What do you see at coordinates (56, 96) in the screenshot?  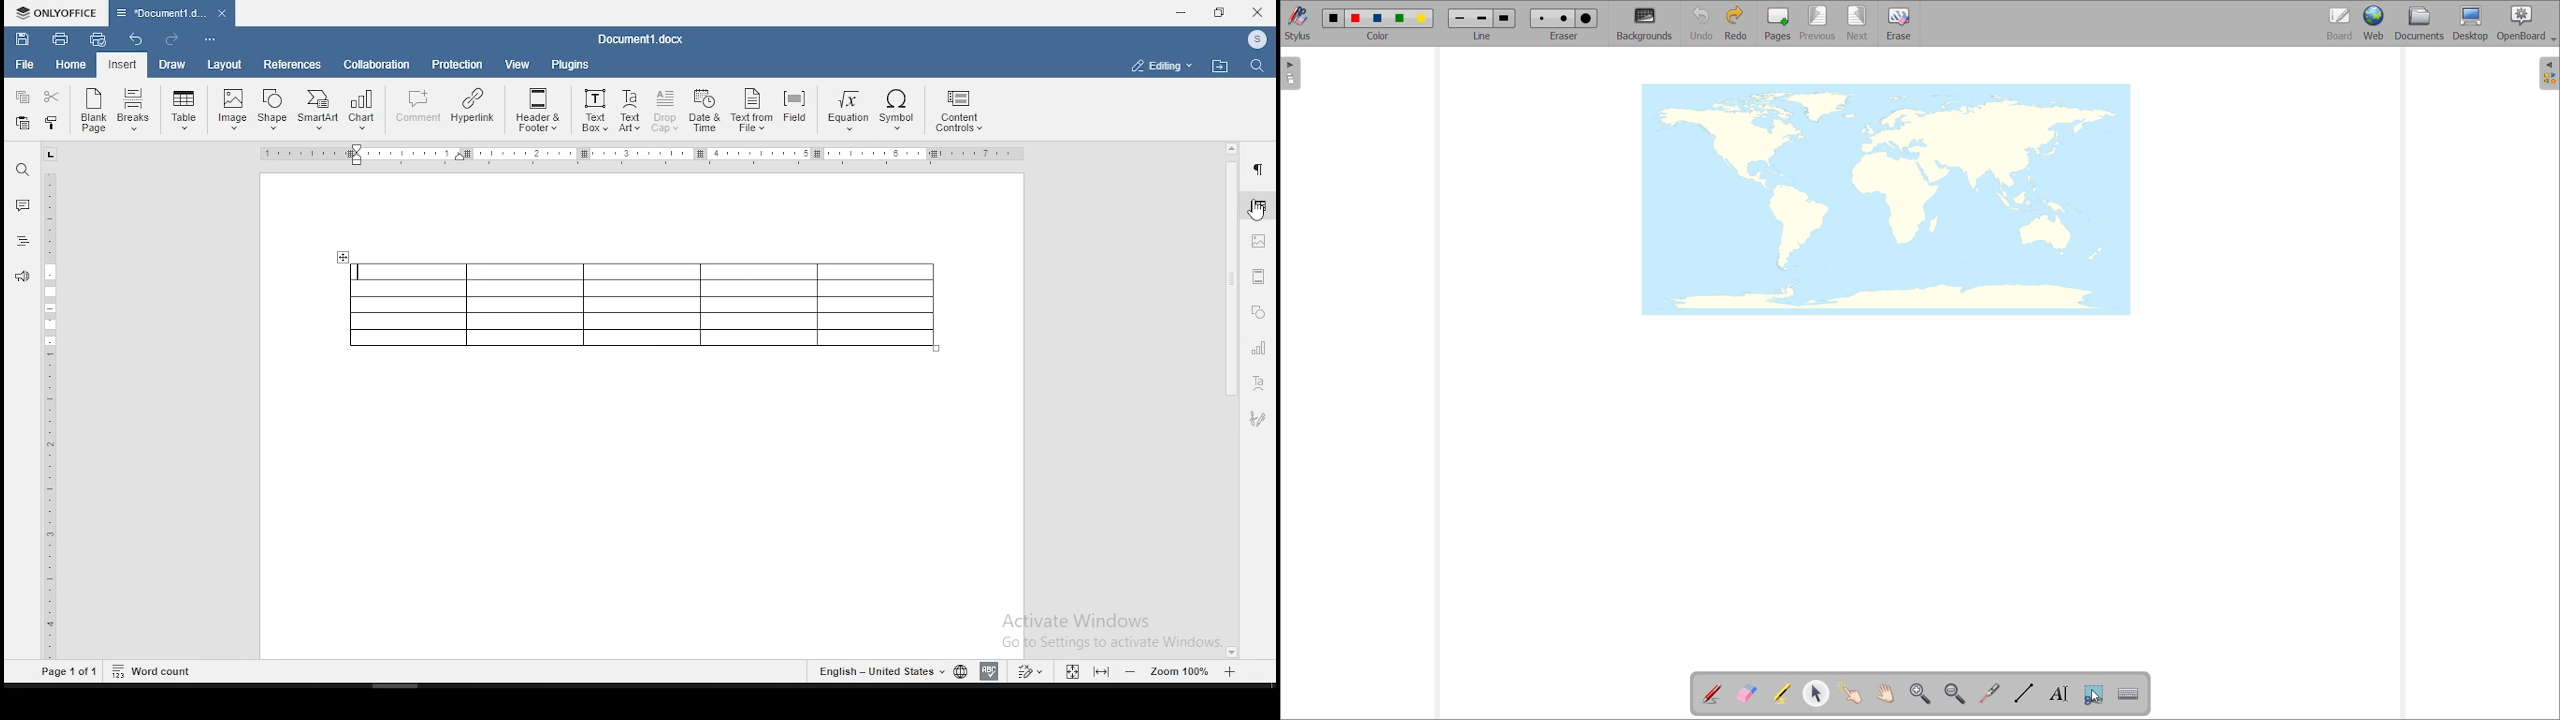 I see `cut` at bounding box center [56, 96].